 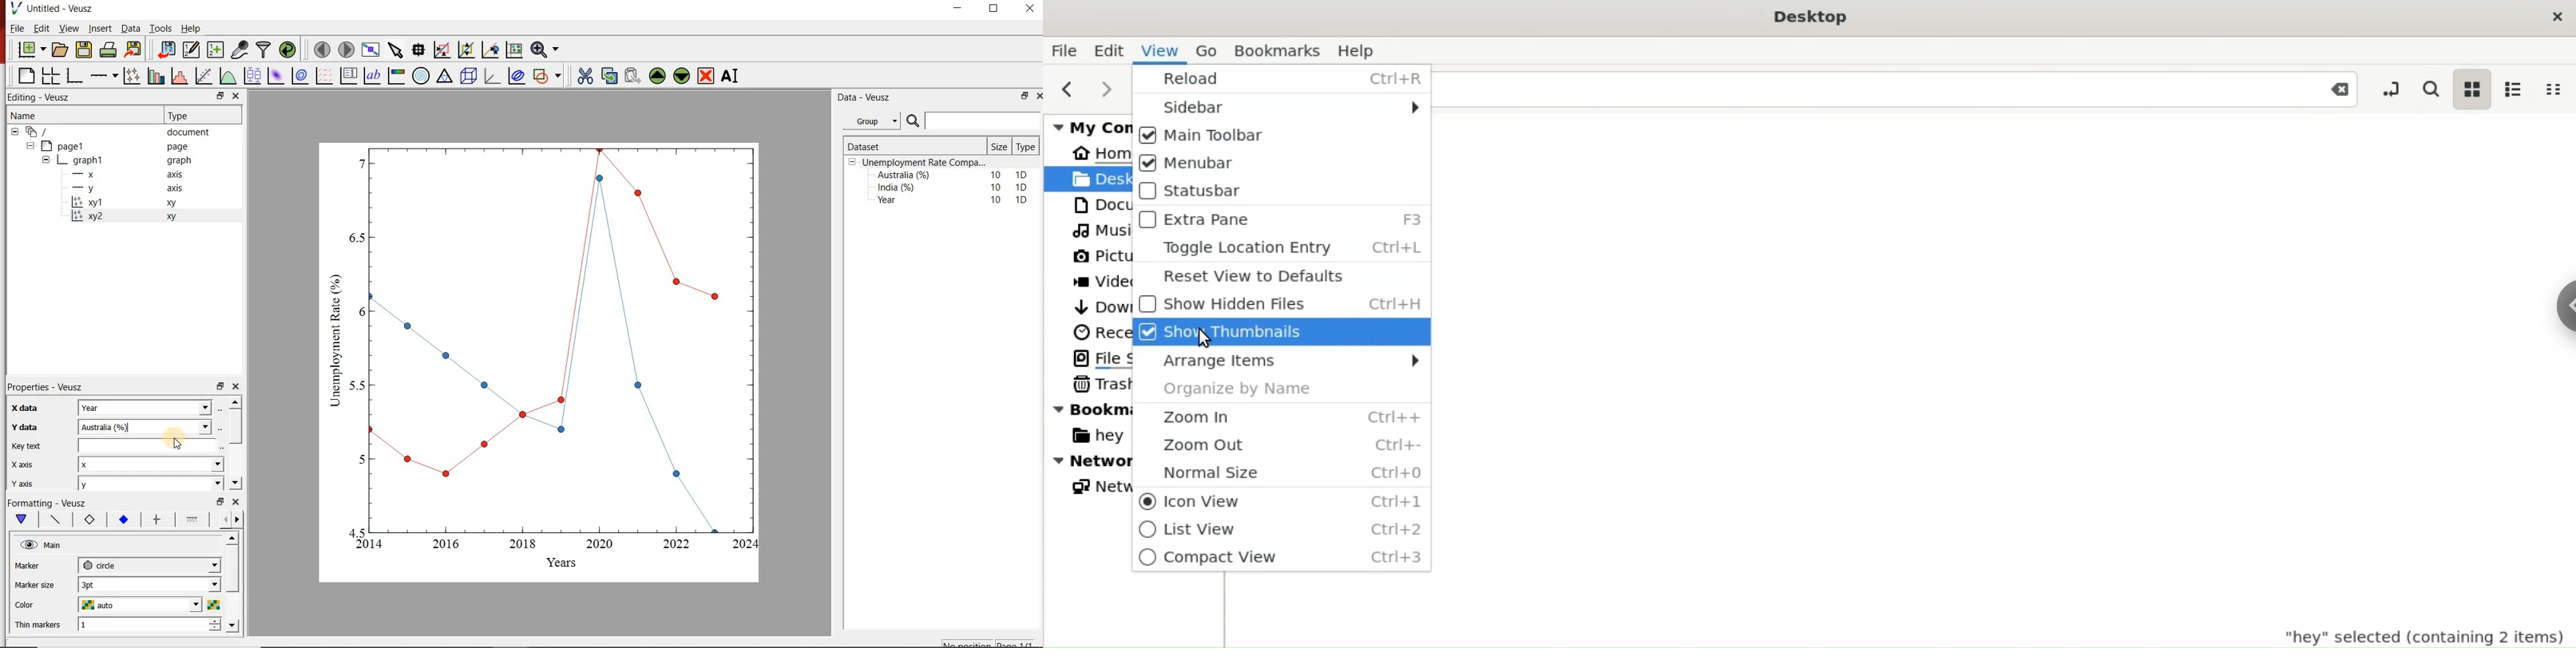 I want to click on Marker size, so click(x=36, y=583).